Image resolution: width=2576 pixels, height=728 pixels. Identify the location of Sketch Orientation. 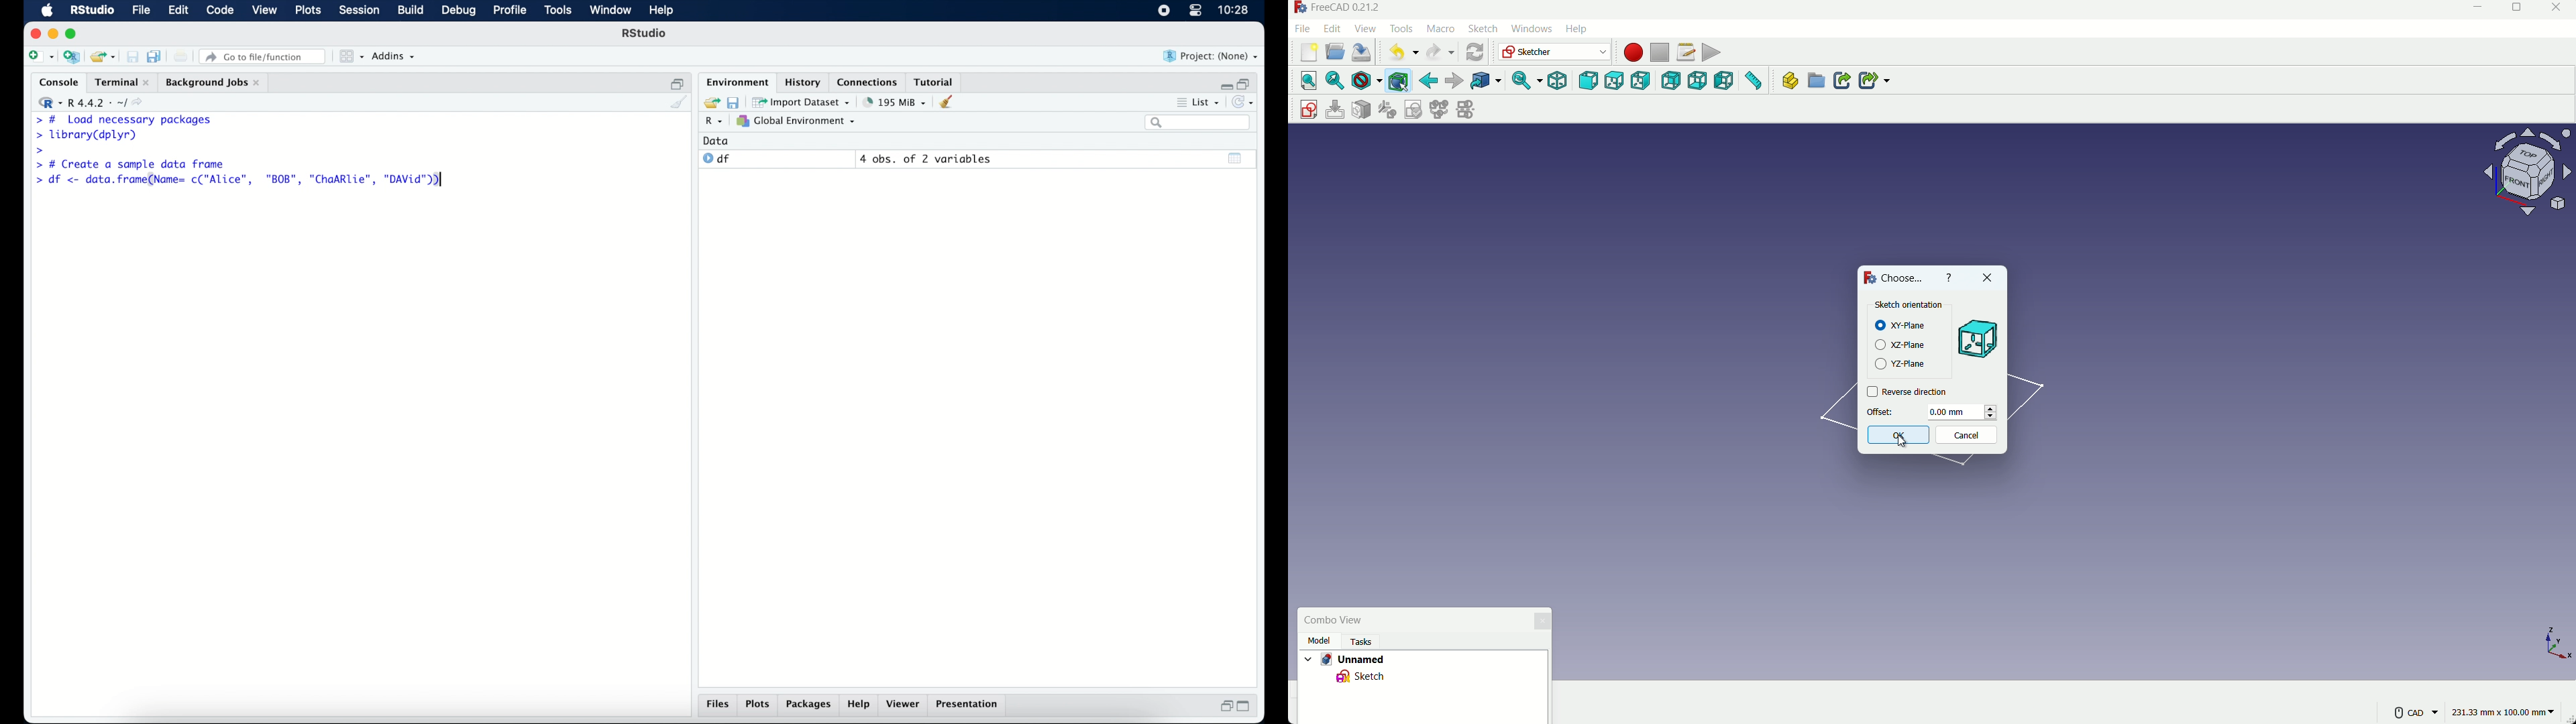
(1914, 305).